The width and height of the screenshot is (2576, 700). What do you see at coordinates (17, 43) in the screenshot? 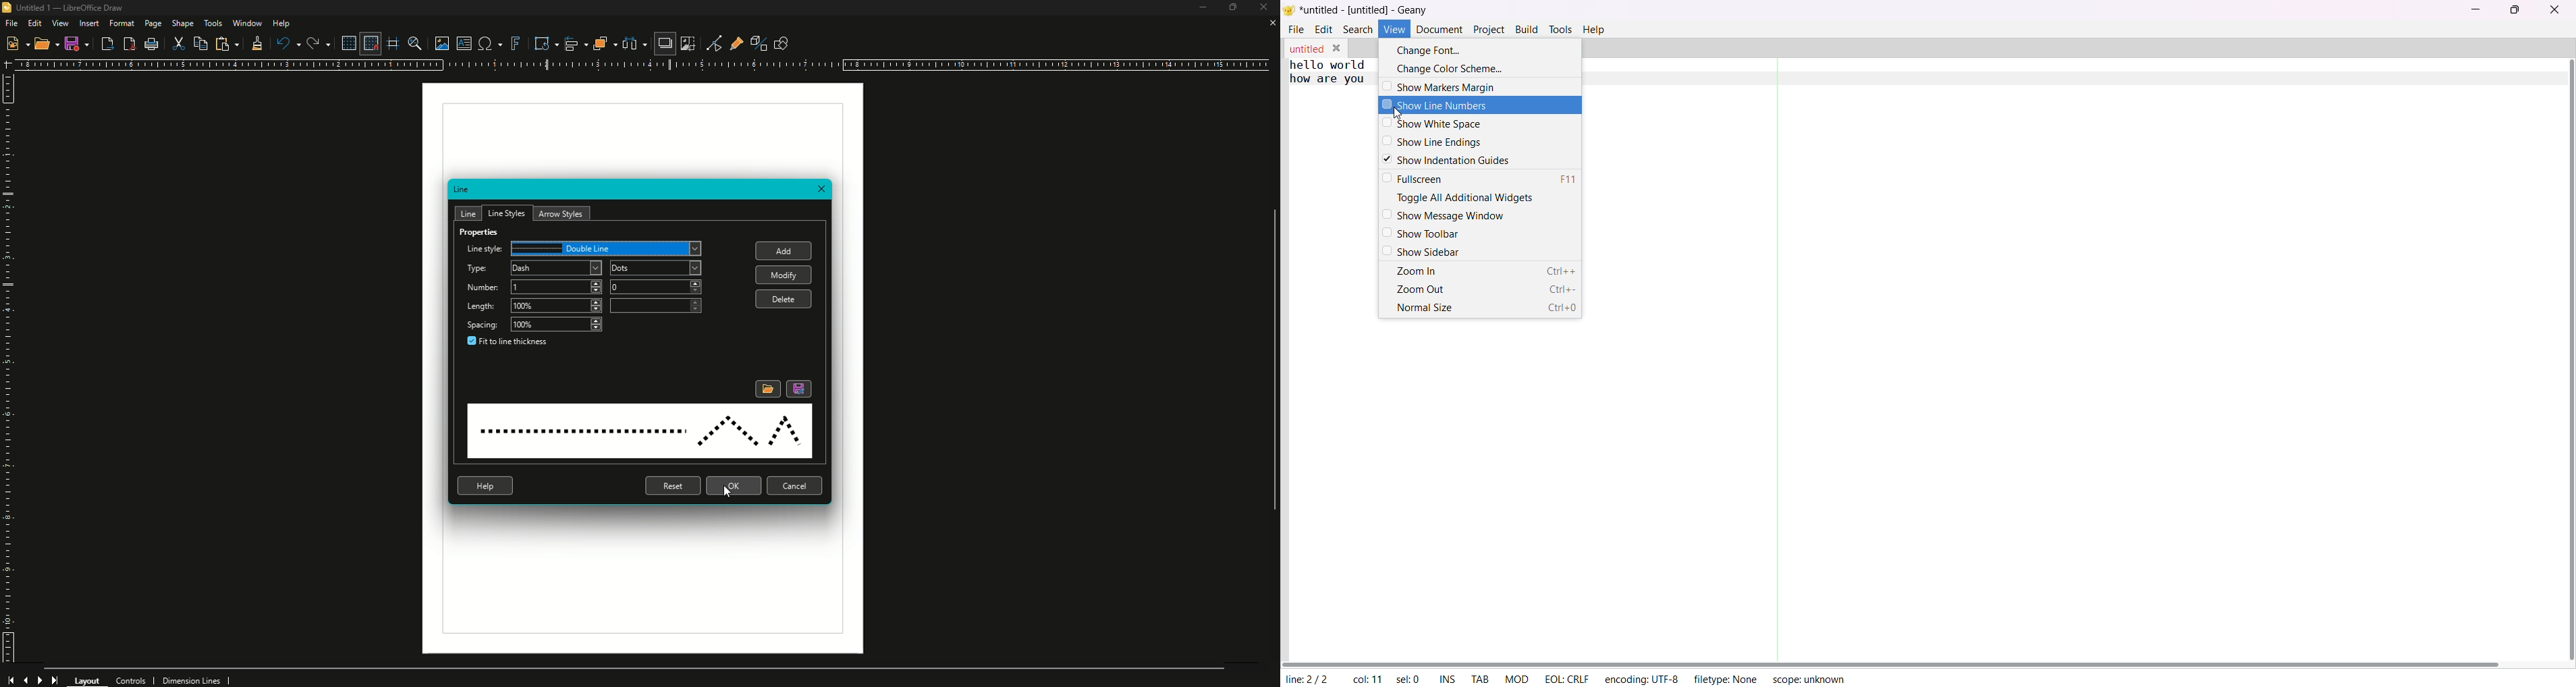
I see `New` at bounding box center [17, 43].